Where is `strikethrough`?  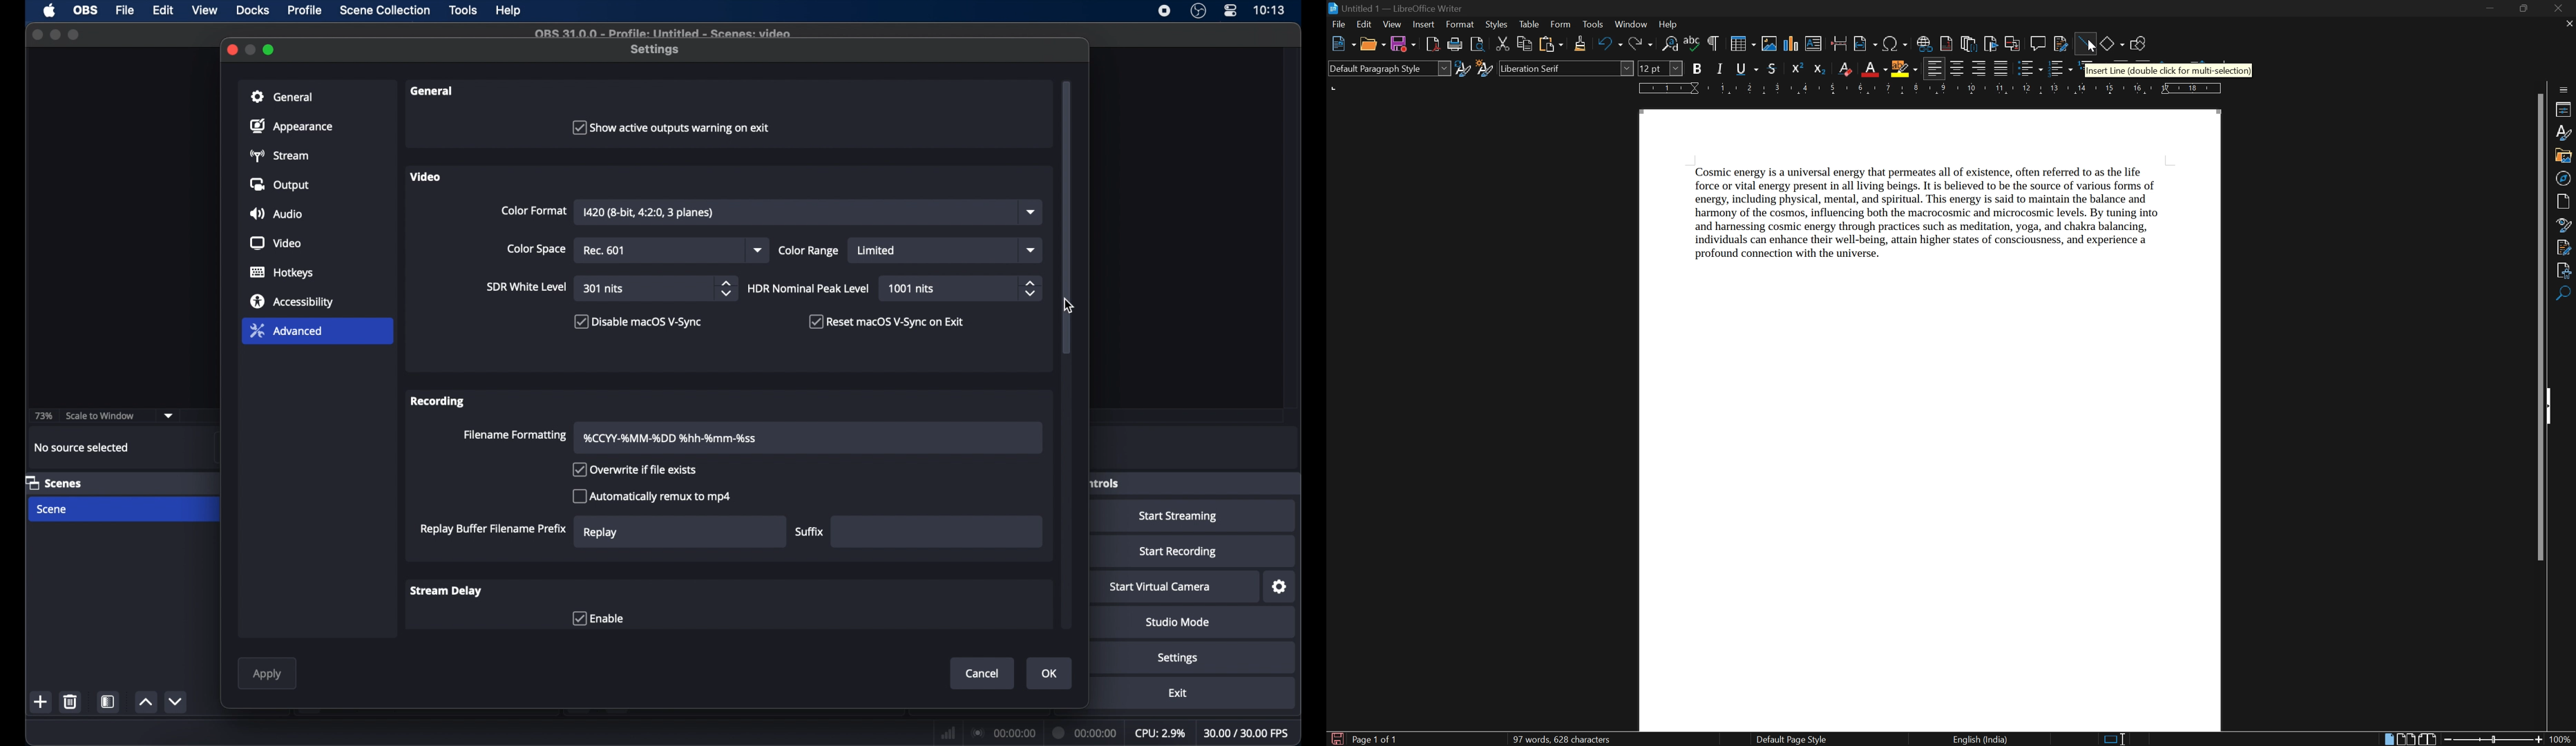
strikethrough is located at coordinates (1773, 68).